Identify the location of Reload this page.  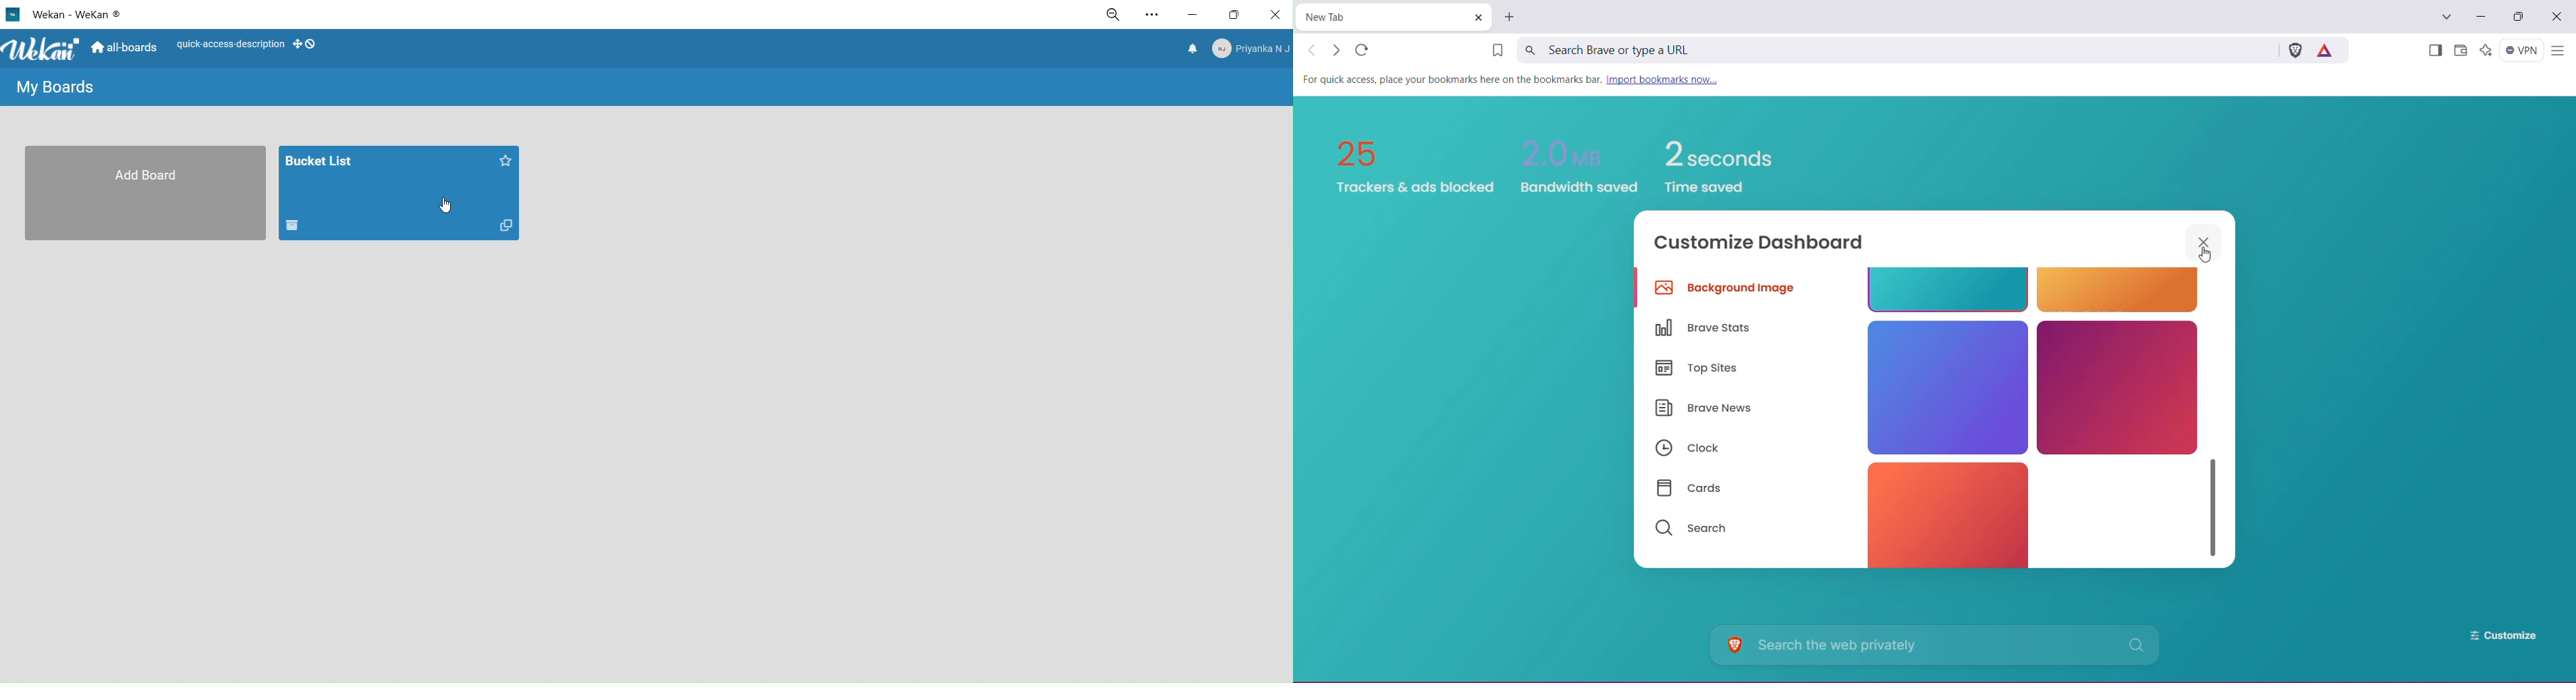
(1363, 49).